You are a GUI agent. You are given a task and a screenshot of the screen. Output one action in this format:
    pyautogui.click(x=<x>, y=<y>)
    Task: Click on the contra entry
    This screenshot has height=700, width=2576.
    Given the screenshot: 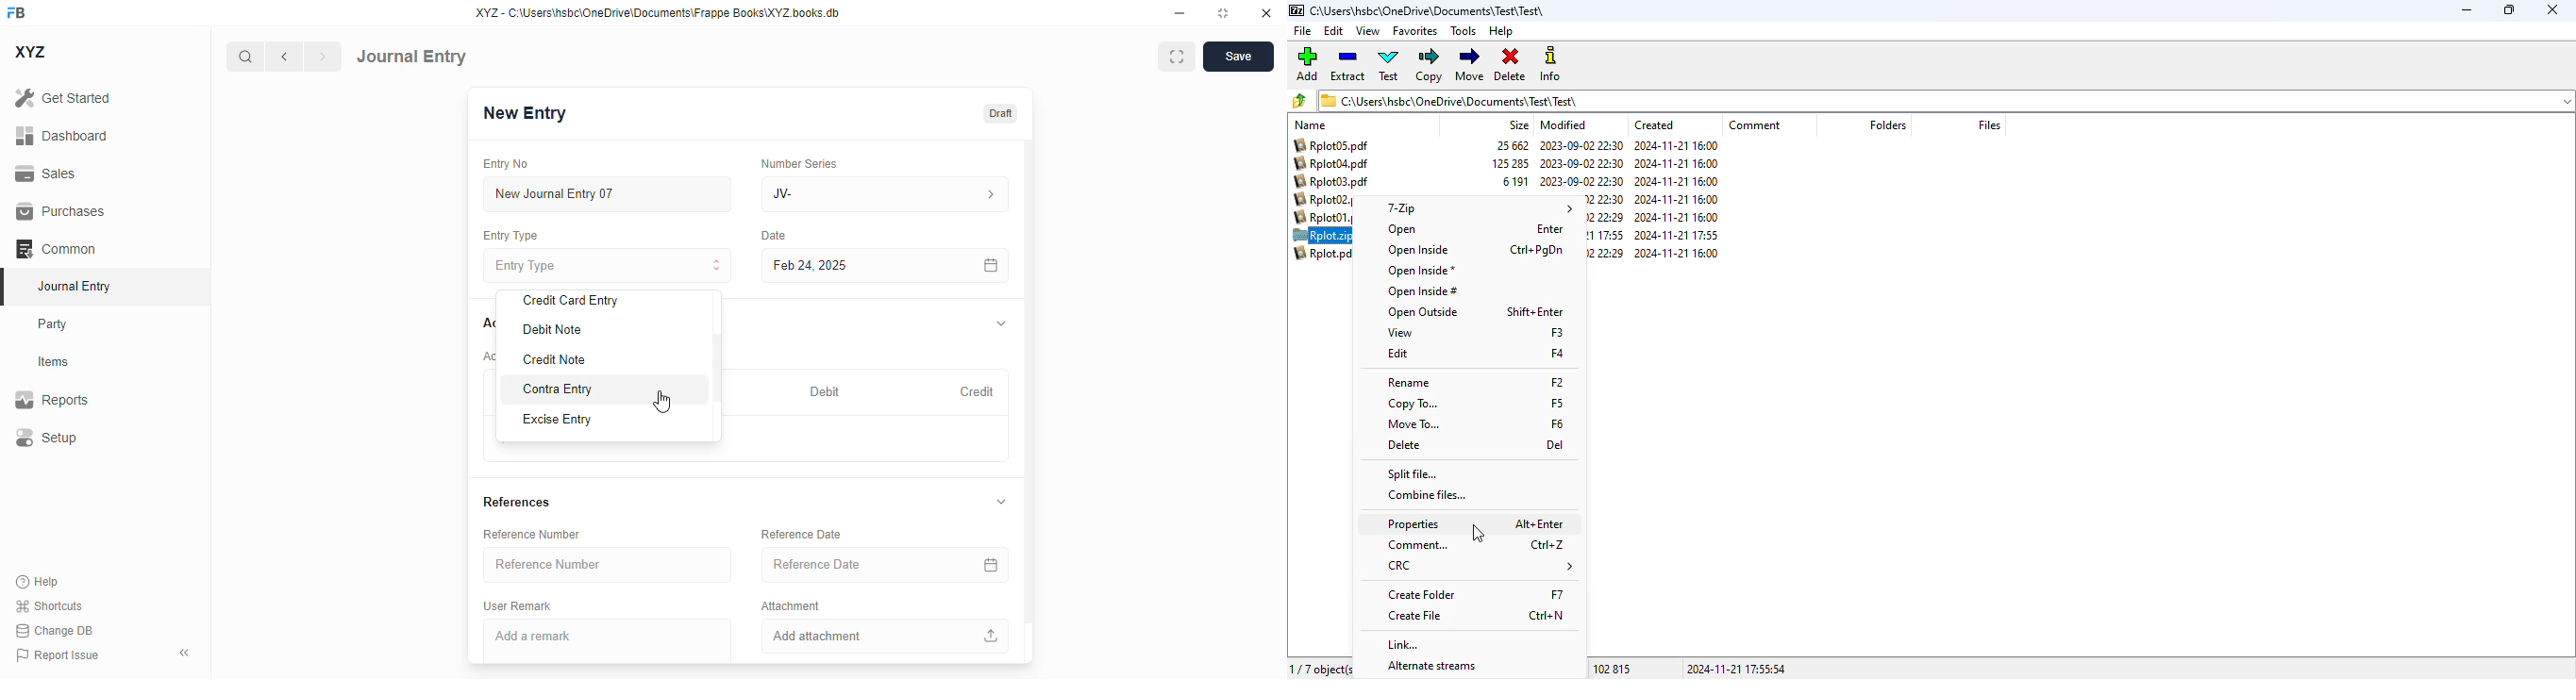 What is the action you would take?
    pyautogui.click(x=558, y=387)
    